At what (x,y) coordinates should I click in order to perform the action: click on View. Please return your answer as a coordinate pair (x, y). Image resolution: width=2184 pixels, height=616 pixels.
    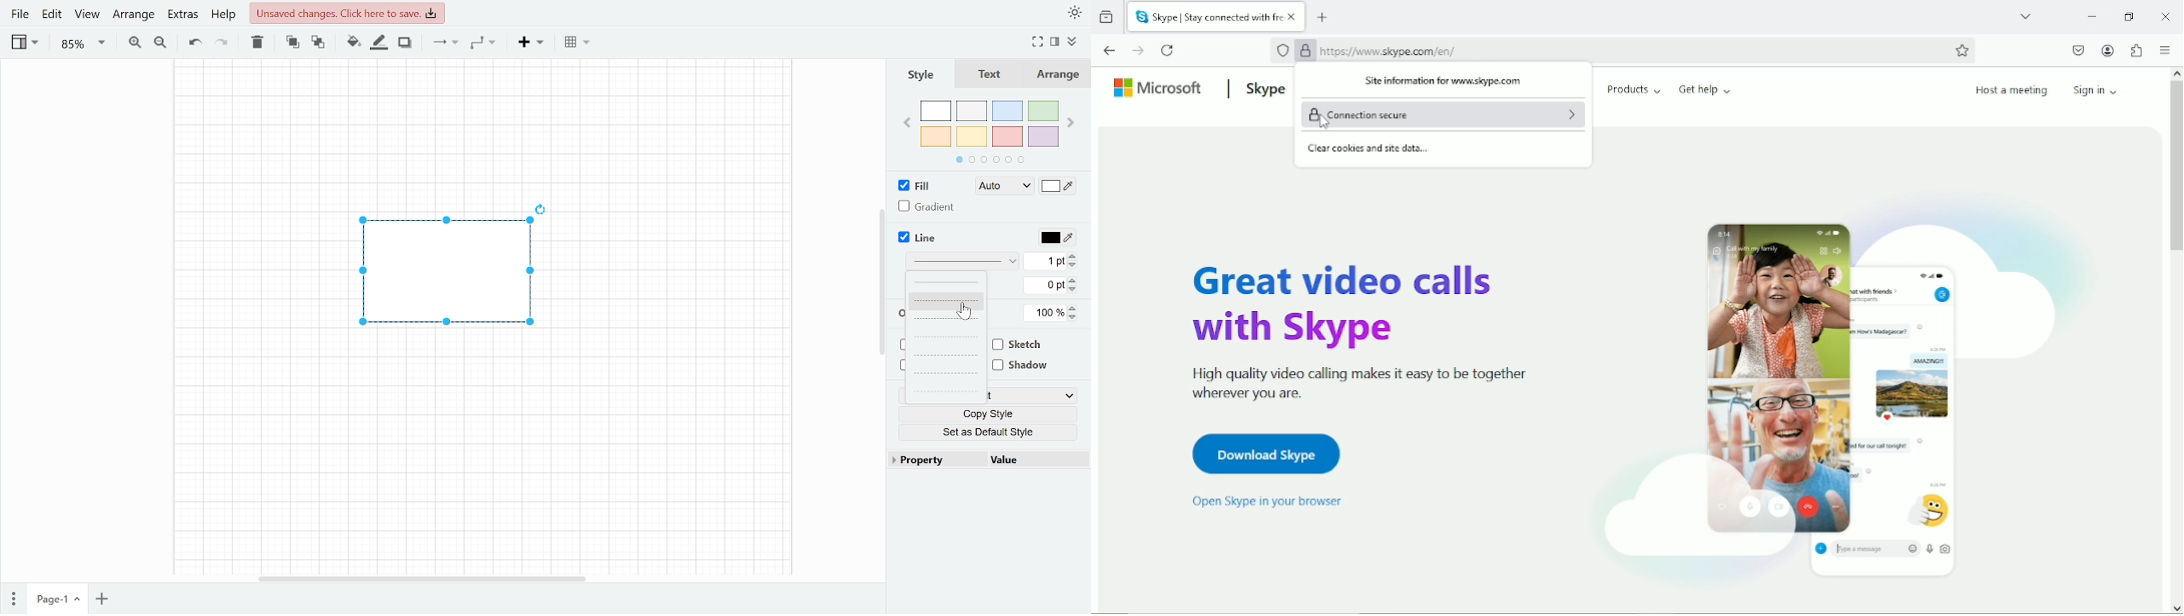
    Looking at the image, I should click on (24, 43).